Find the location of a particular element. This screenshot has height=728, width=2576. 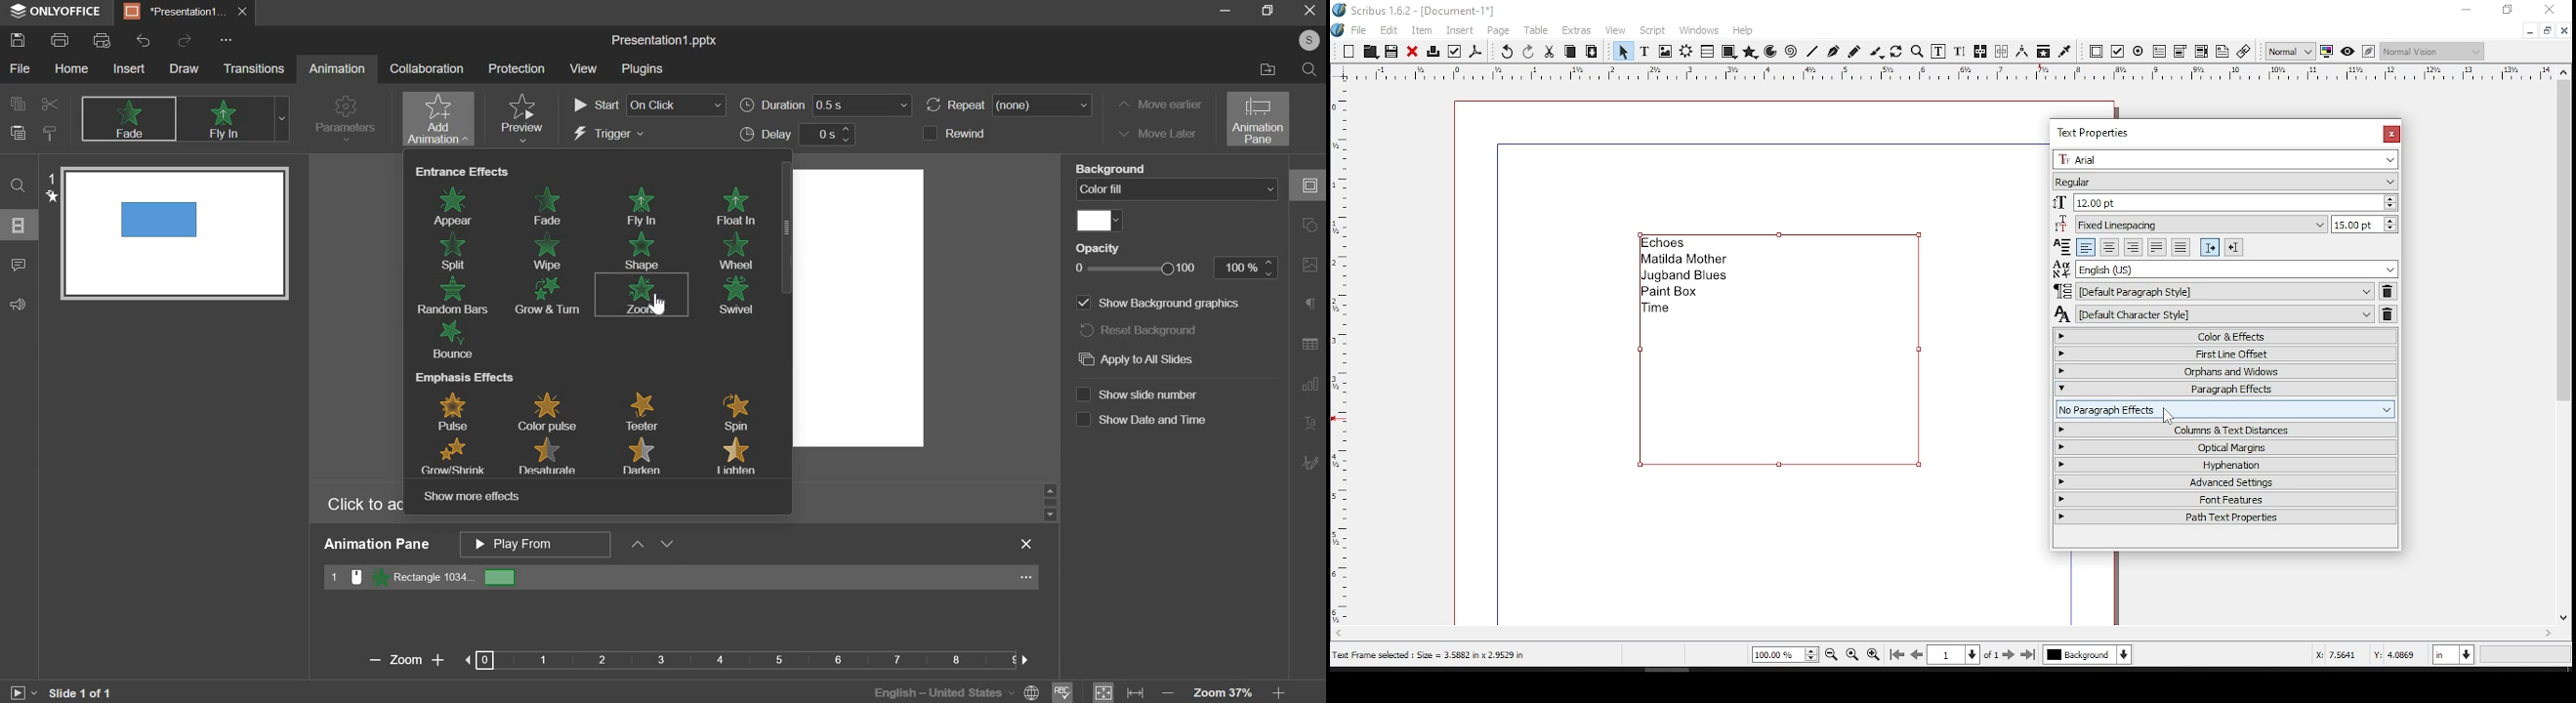

zoom is located at coordinates (641, 297).